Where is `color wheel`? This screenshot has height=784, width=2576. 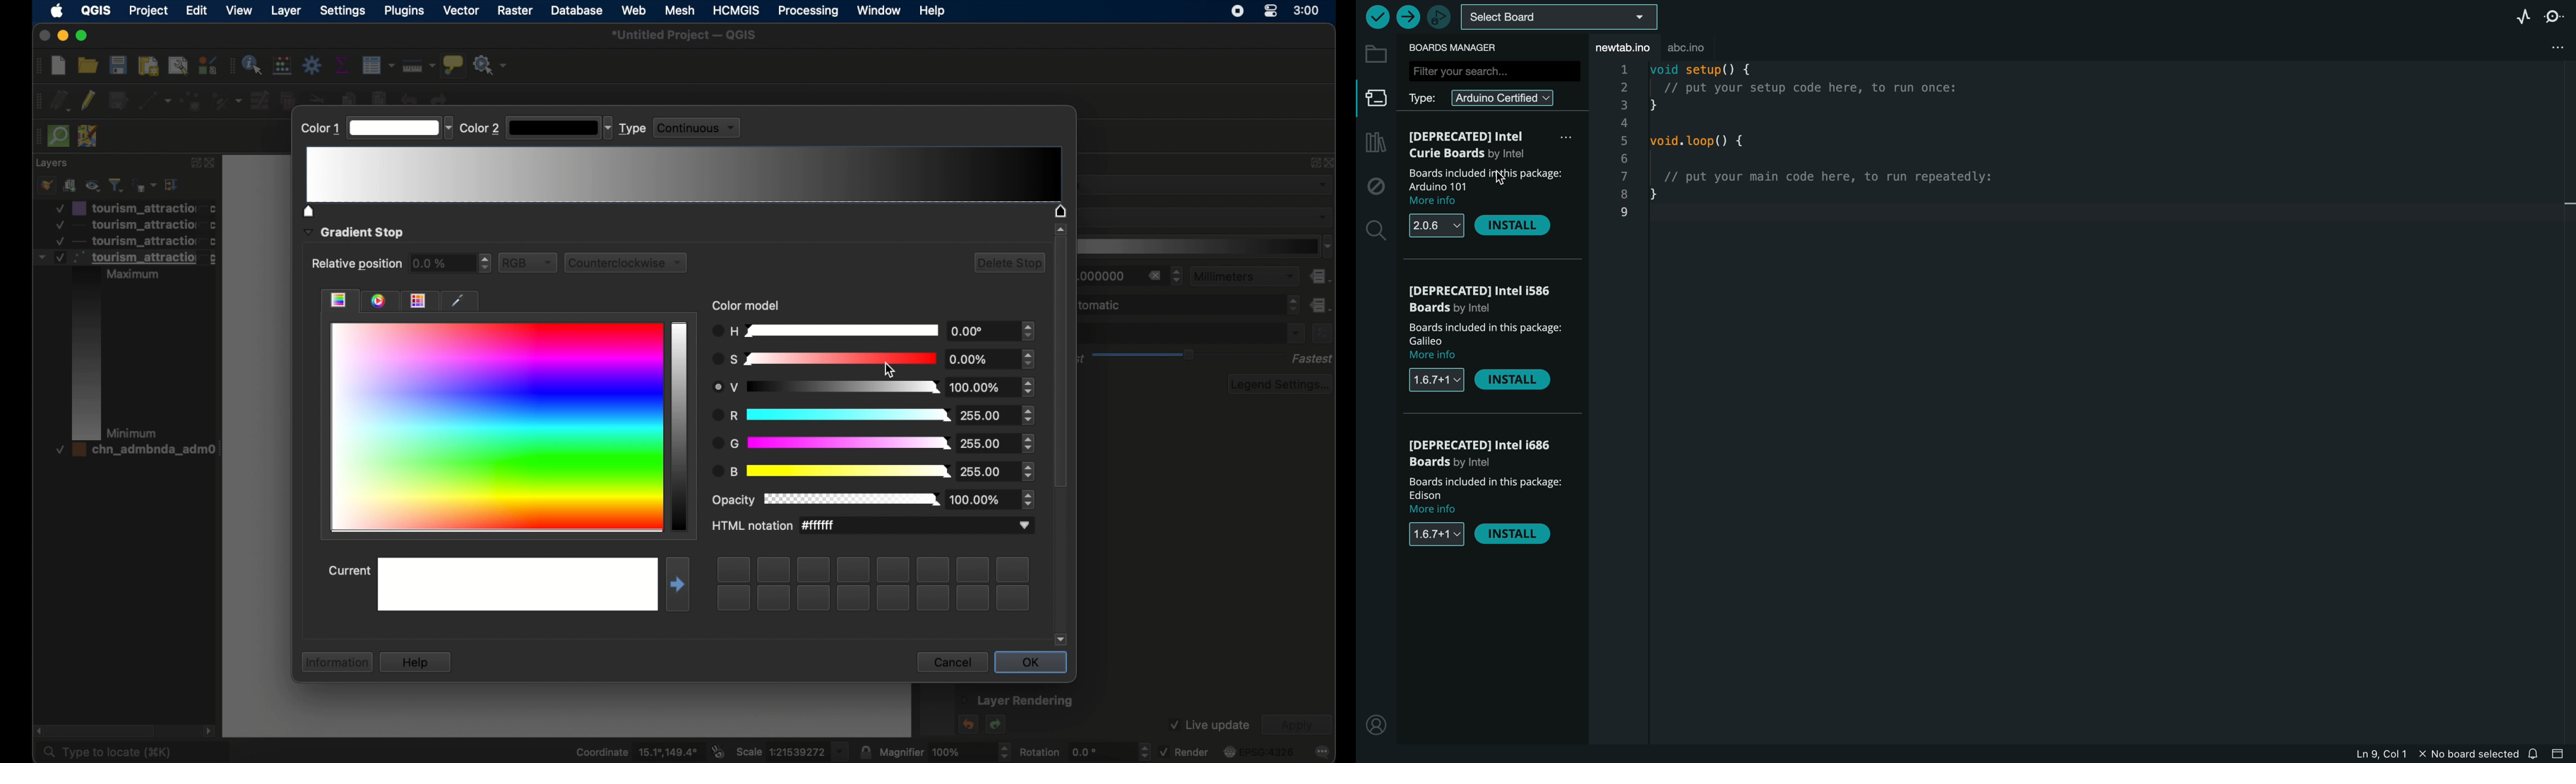
color wheel is located at coordinates (381, 300).